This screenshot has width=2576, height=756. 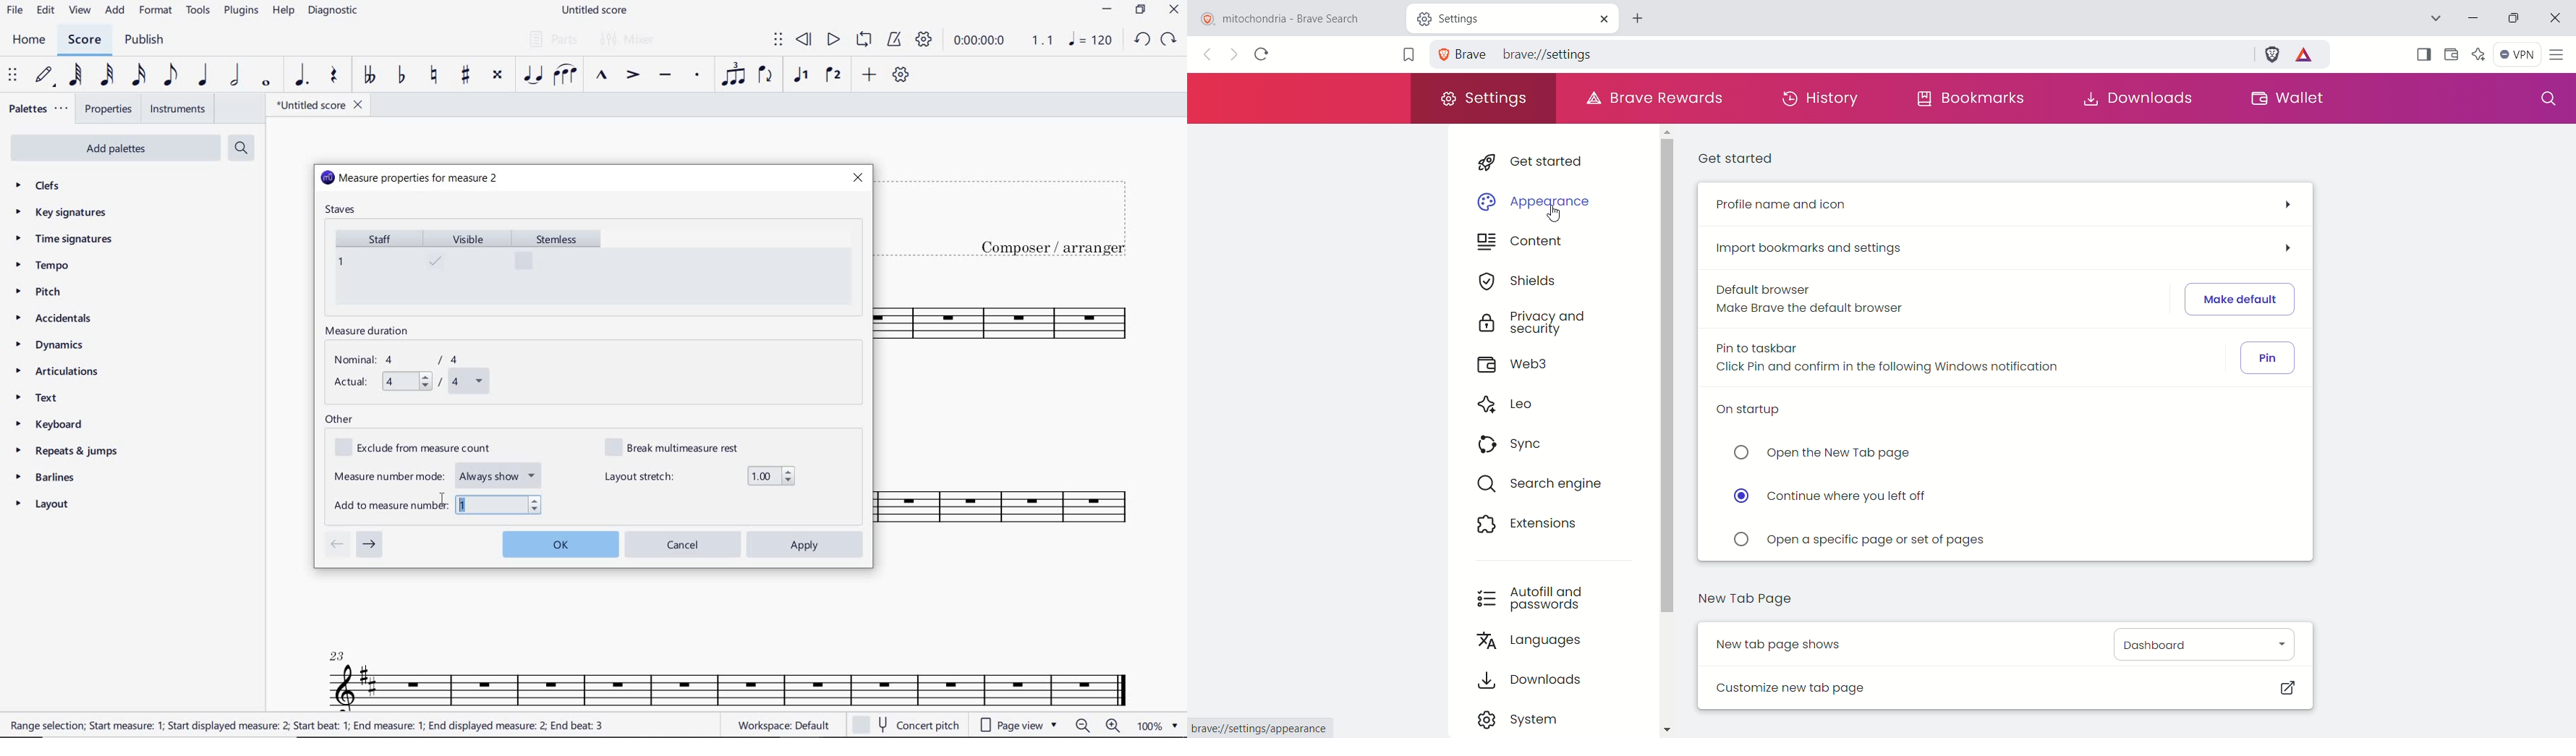 I want to click on go to previous measure, so click(x=336, y=545).